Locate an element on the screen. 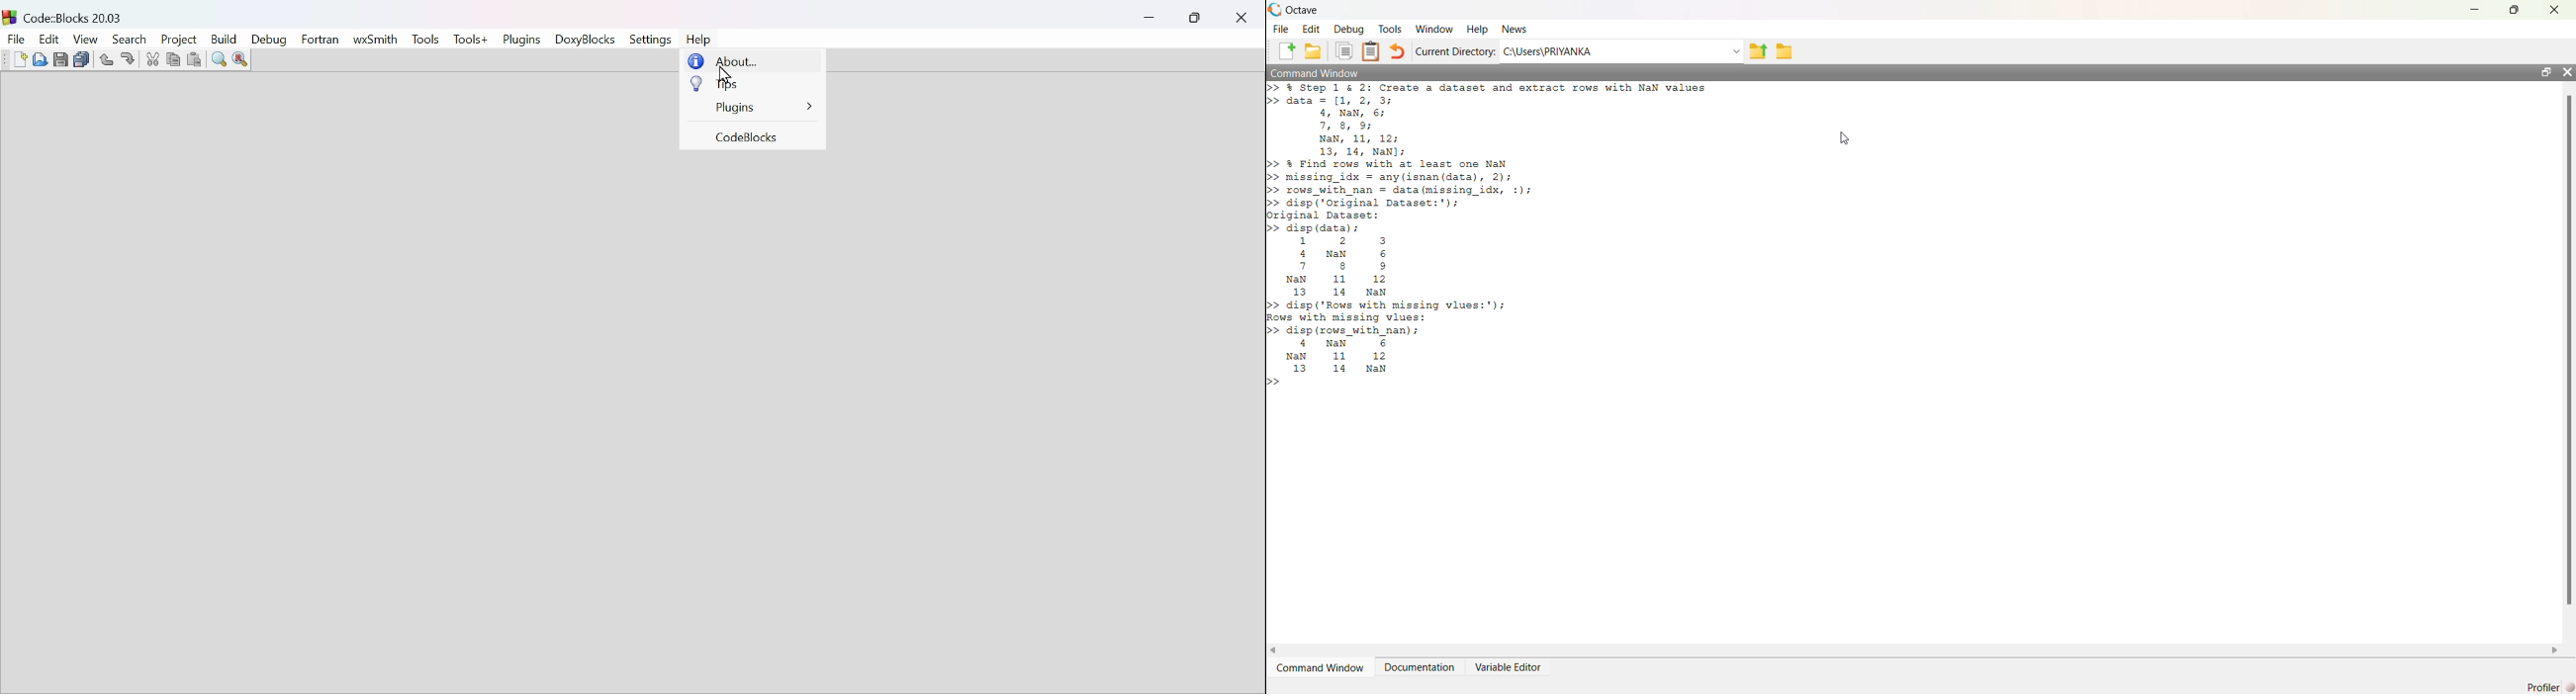  Debug is located at coordinates (1349, 29).